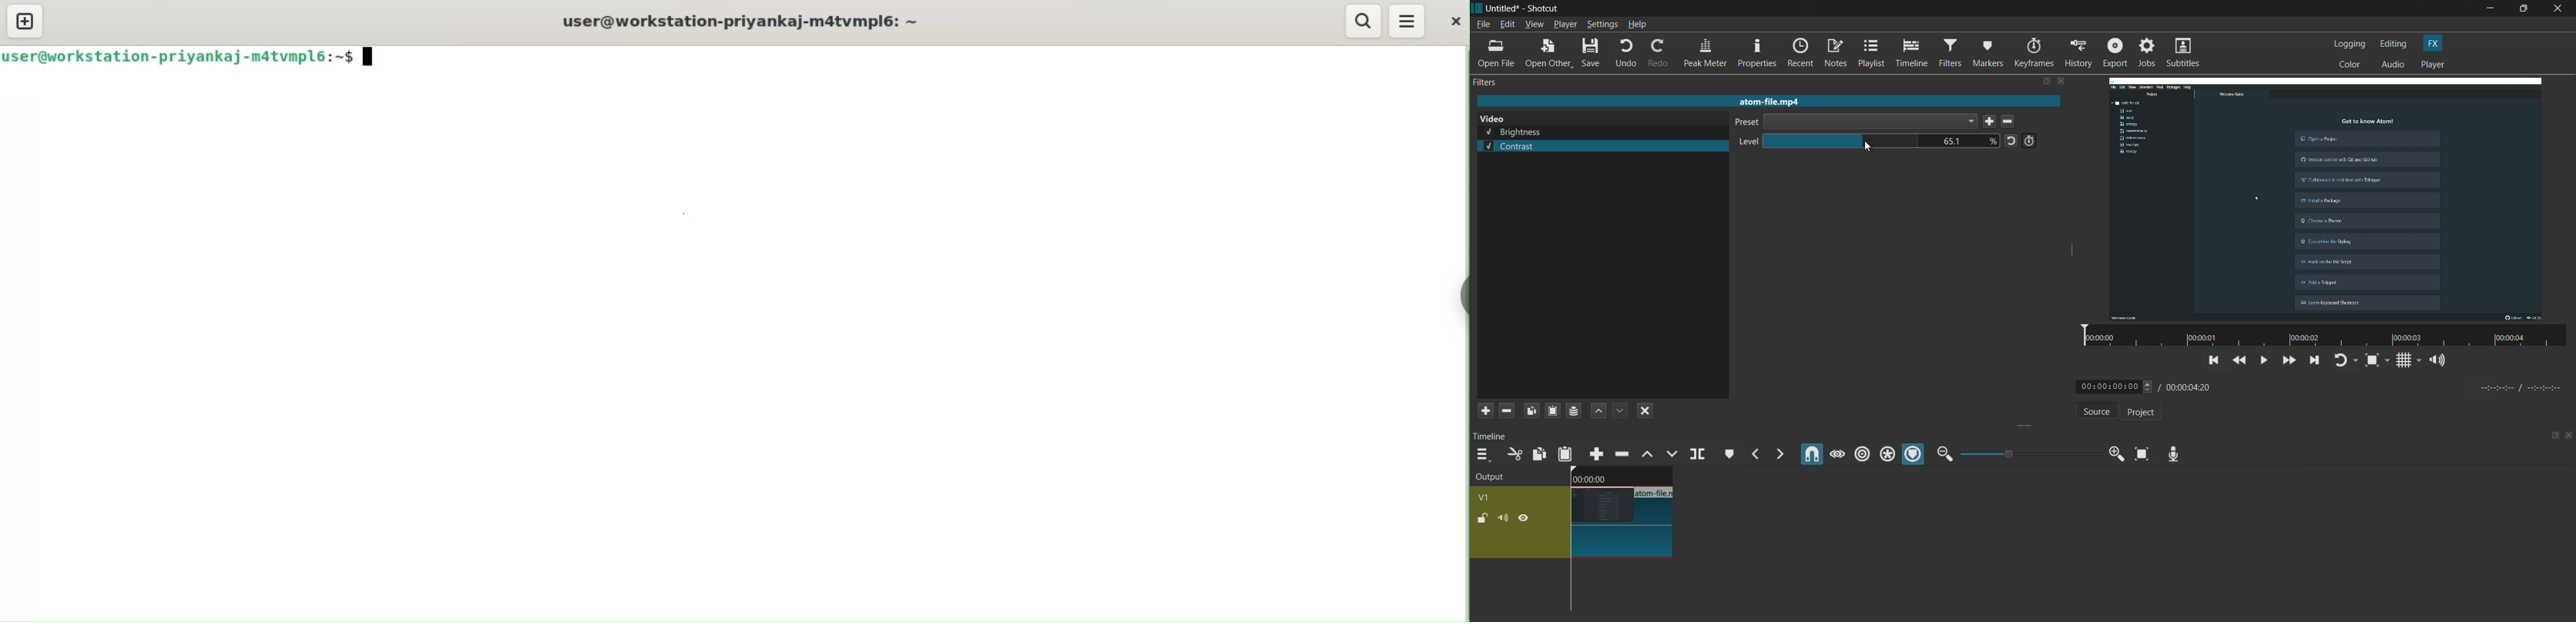 The height and width of the screenshot is (644, 2576). Describe the element at coordinates (1912, 54) in the screenshot. I see `timeline` at that location.